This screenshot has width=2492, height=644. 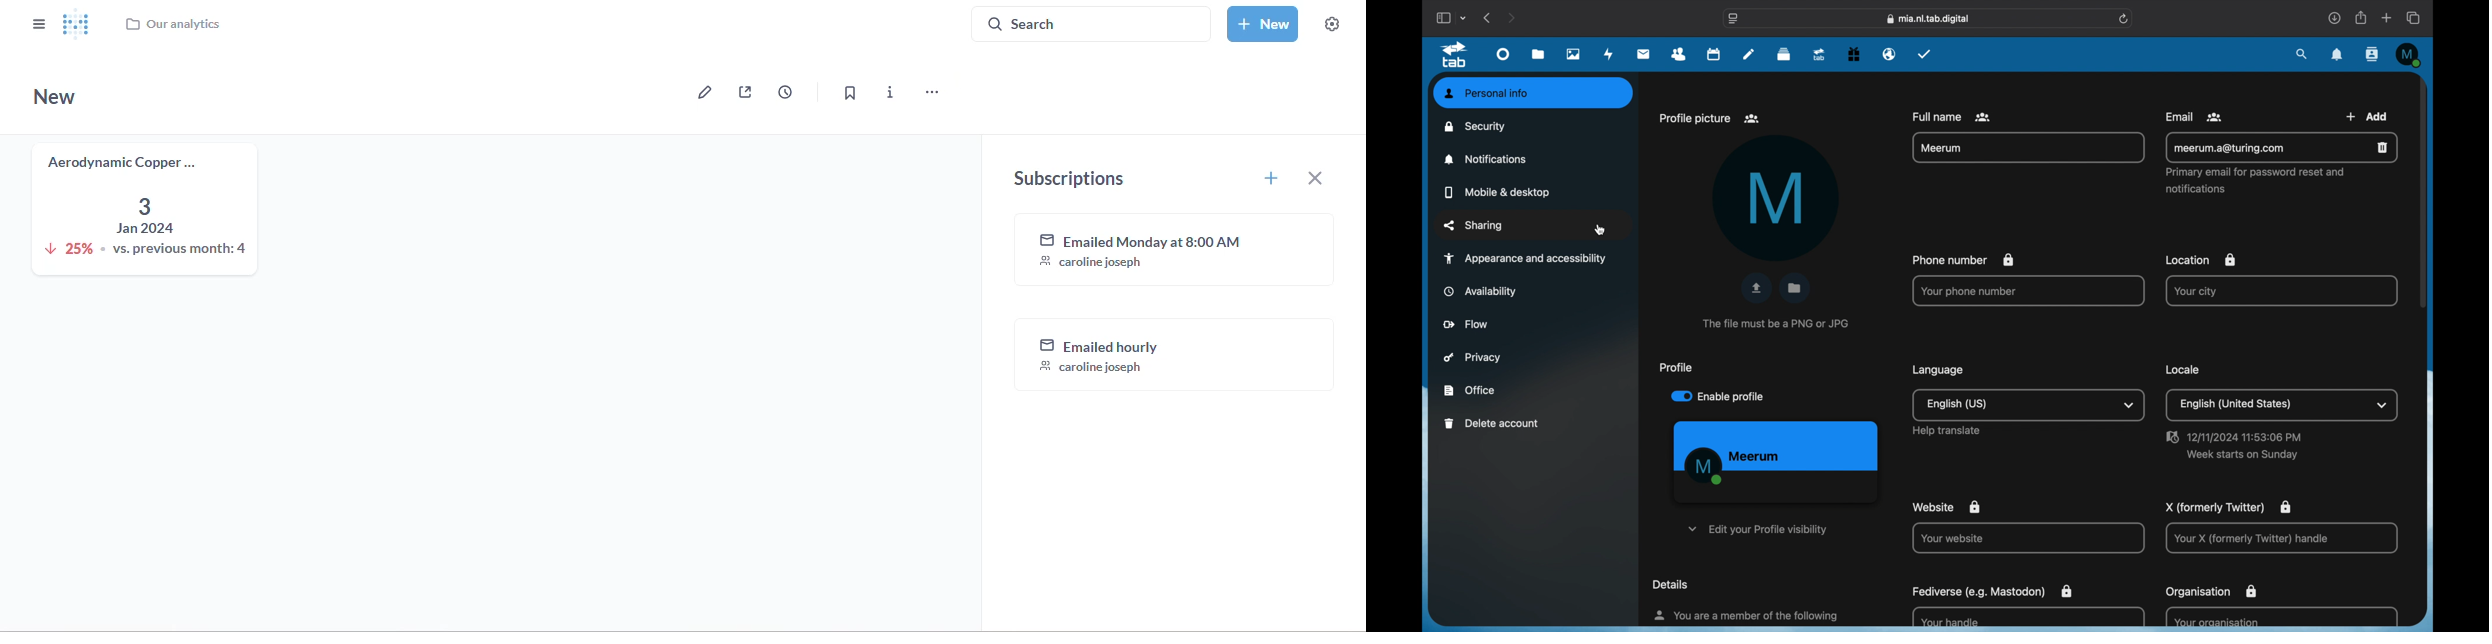 I want to click on language, so click(x=1963, y=372).